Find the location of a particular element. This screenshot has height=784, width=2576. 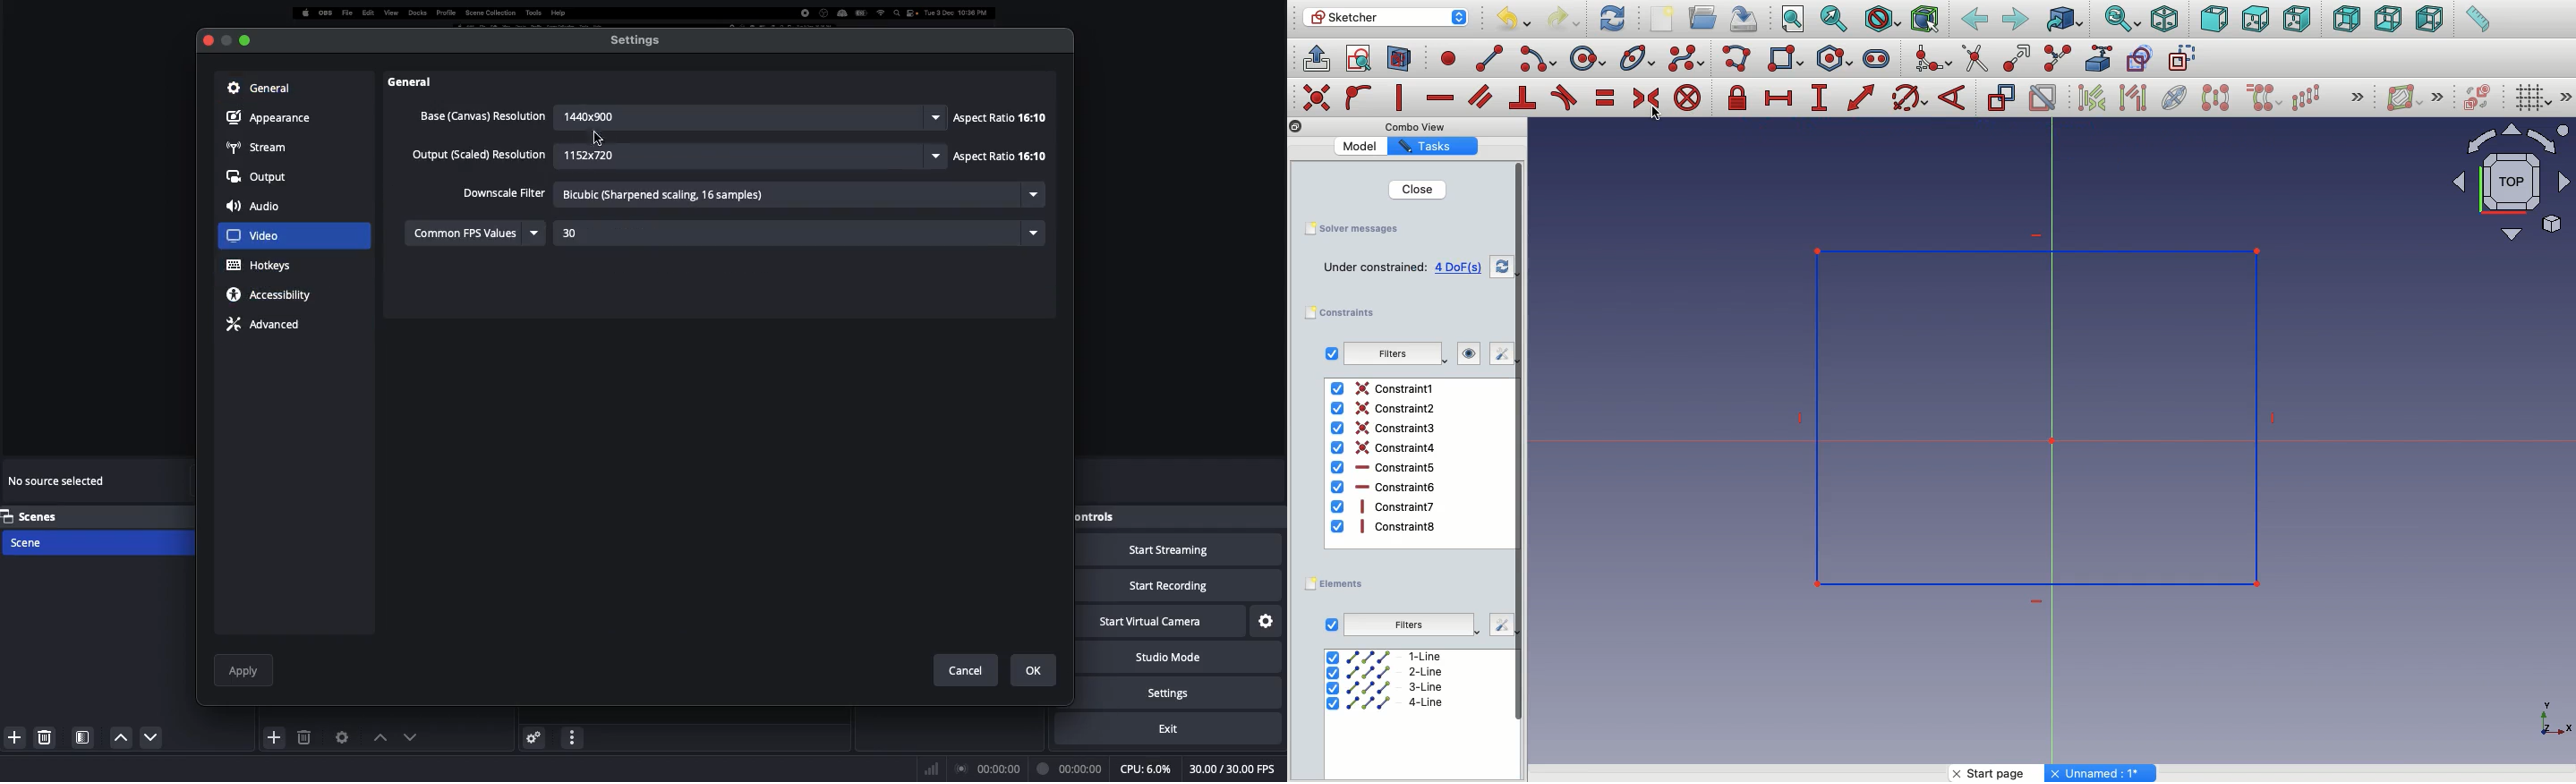

Under constrained: is located at coordinates (1375, 268).